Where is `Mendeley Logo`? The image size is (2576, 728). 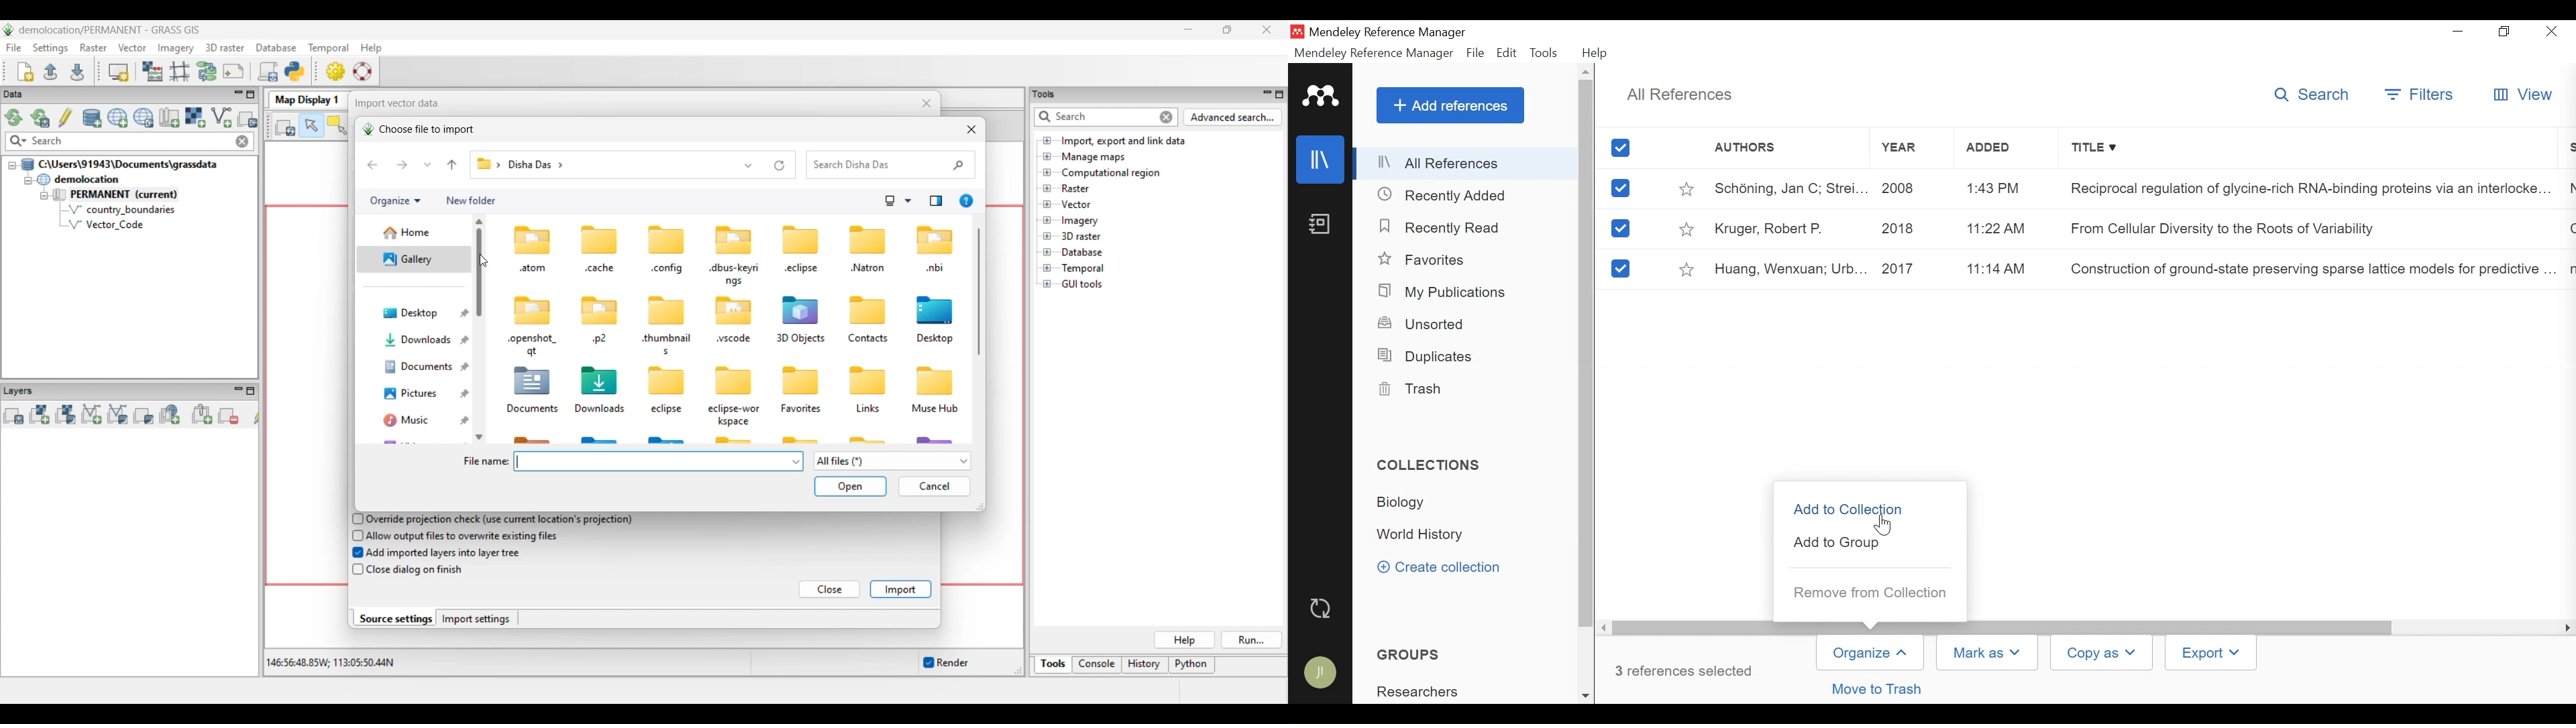 Mendeley Logo is located at coordinates (1321, 98).